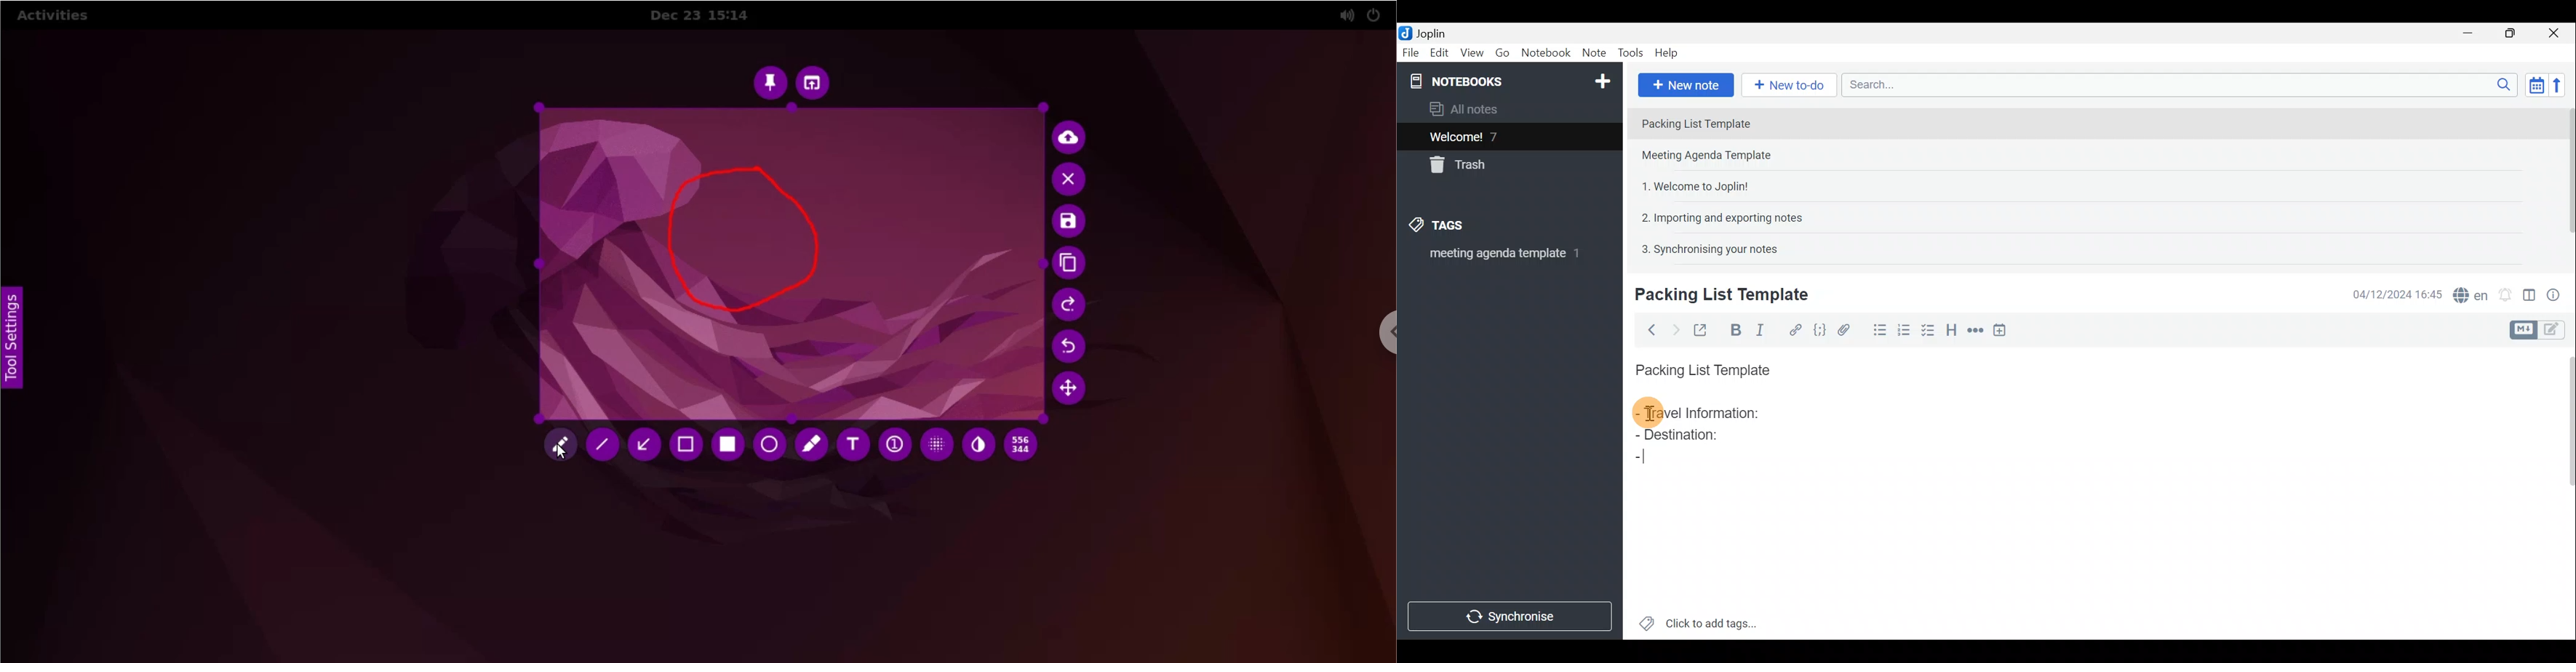 The image size is (2576, 672). What do you see at coordinates (2565, 179) in the screenshot?
I see `Scroll bar` at bounding box center [2565, 179].